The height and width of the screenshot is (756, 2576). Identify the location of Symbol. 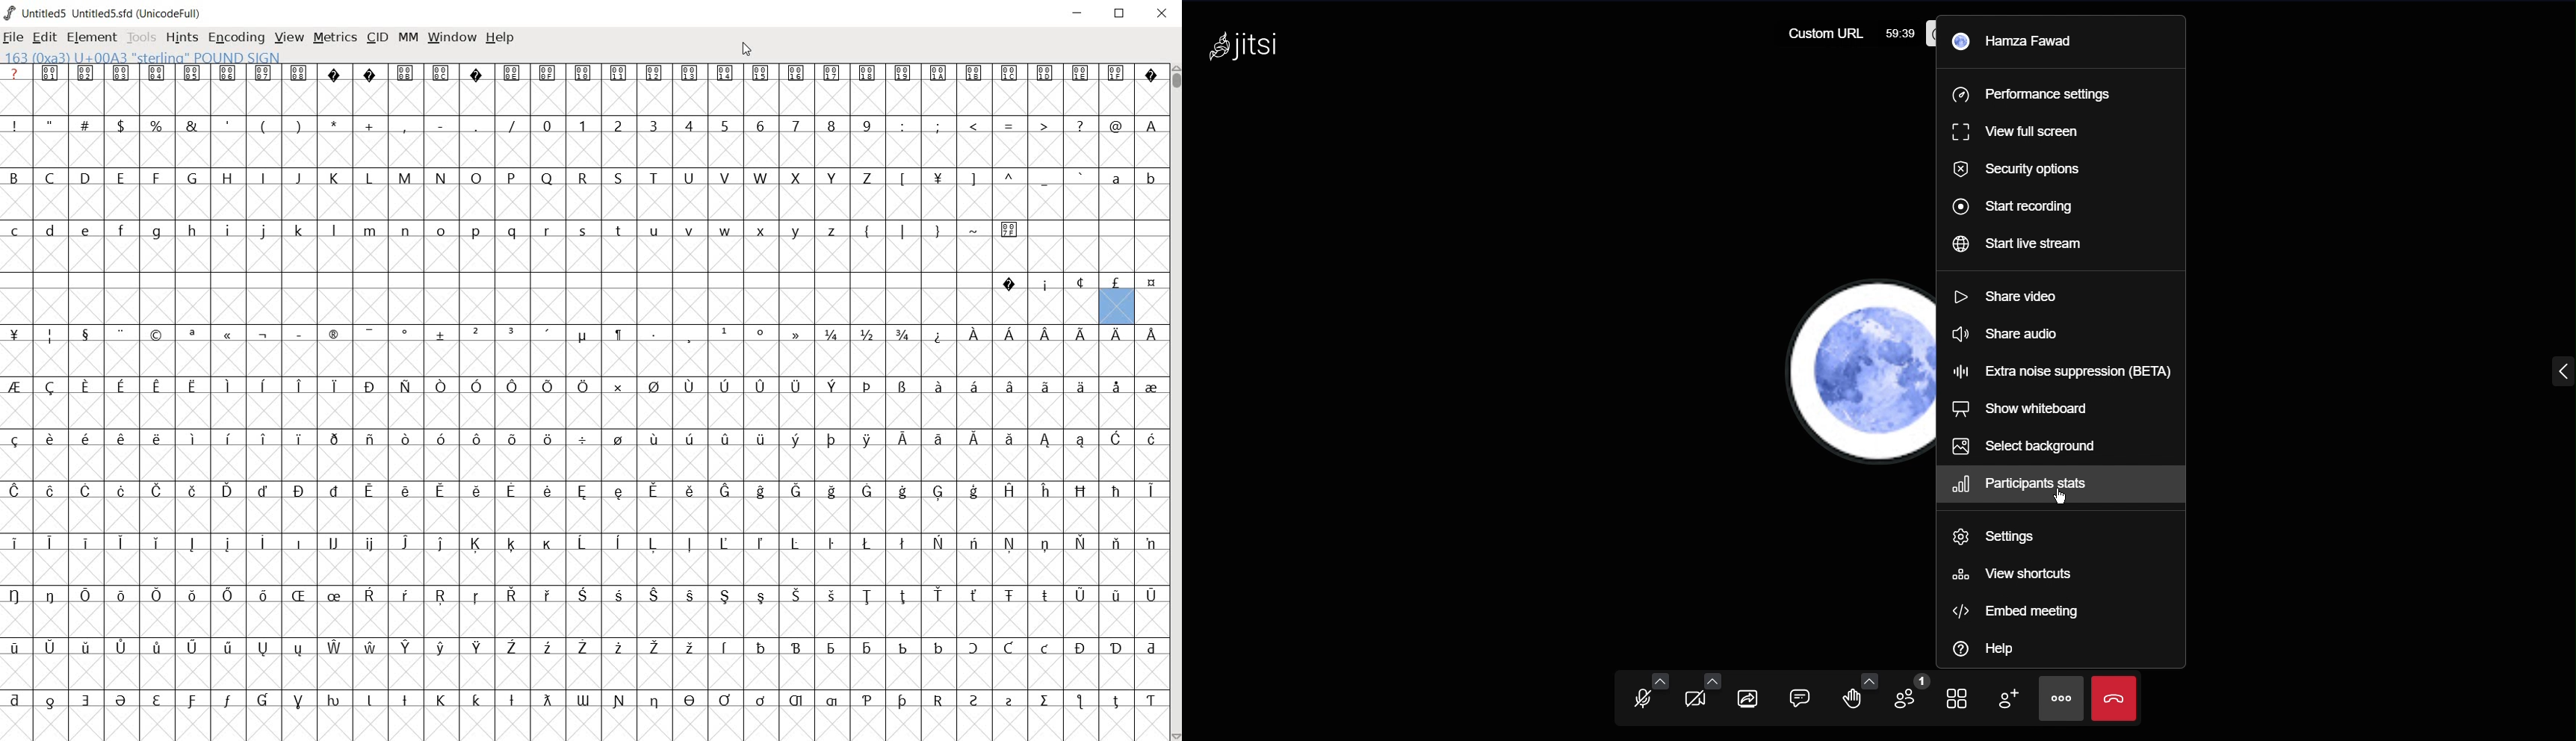
(548, 544).